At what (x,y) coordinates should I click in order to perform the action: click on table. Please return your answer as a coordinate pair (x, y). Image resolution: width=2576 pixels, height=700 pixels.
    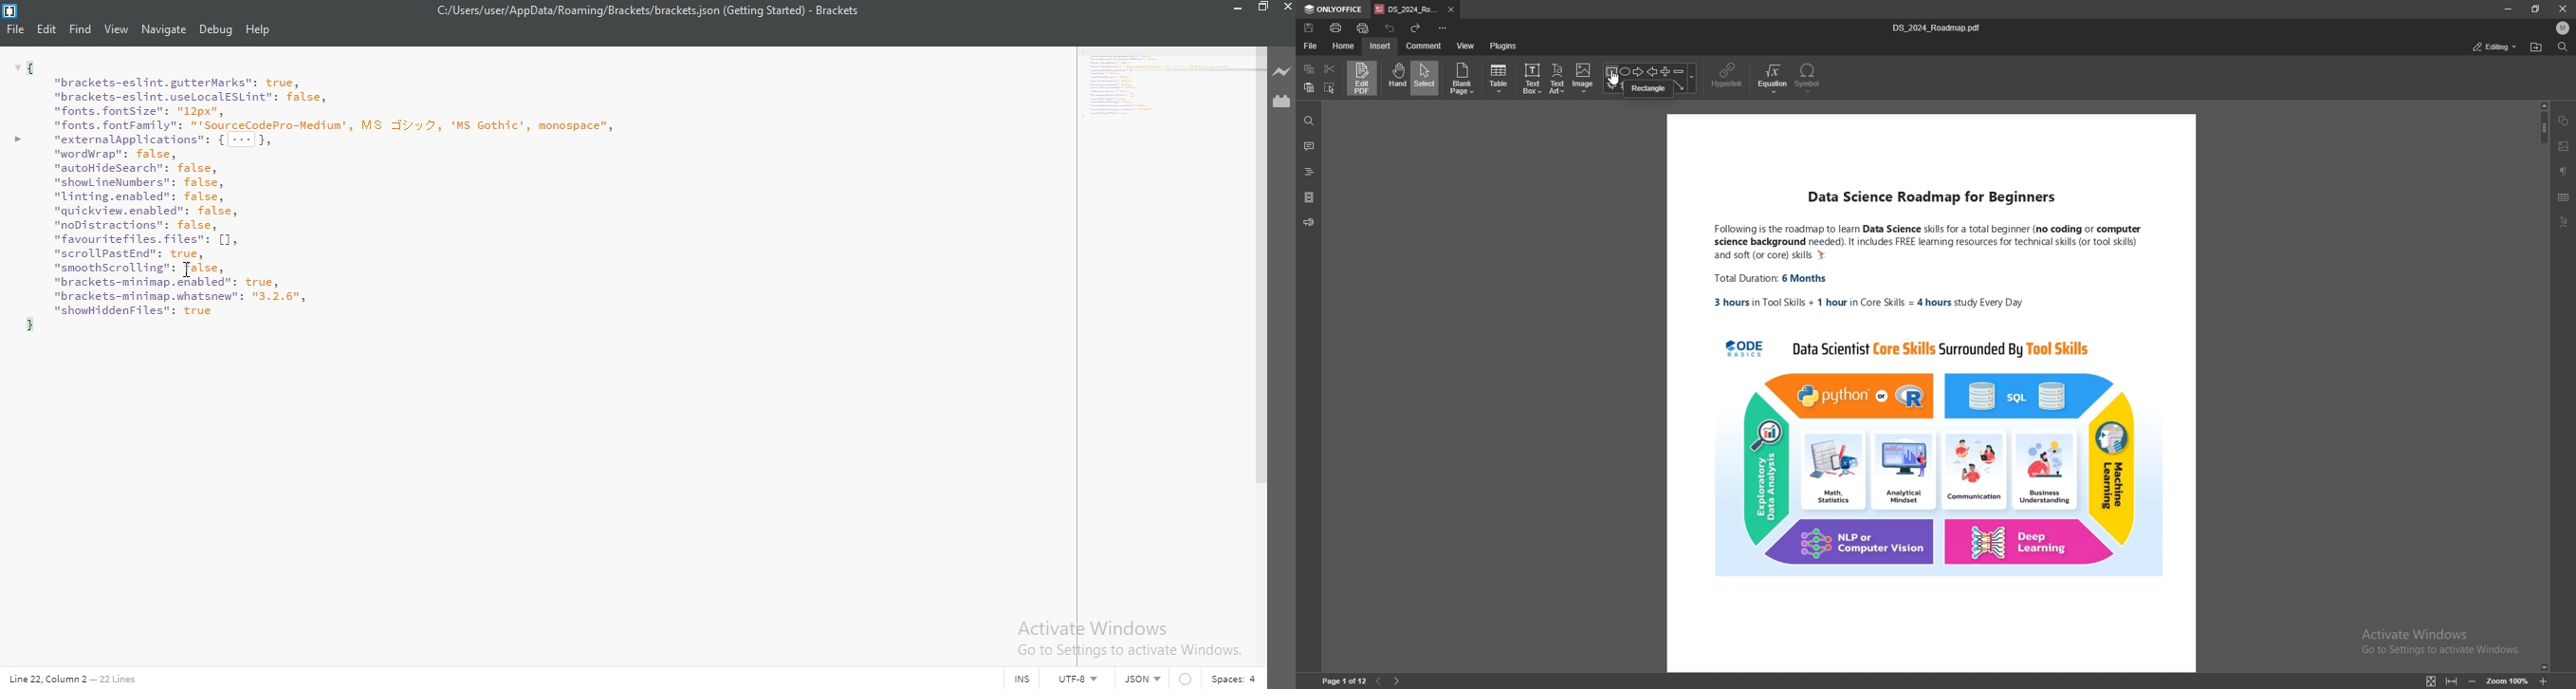
    Looking at the image, I should click on (2565, 198).